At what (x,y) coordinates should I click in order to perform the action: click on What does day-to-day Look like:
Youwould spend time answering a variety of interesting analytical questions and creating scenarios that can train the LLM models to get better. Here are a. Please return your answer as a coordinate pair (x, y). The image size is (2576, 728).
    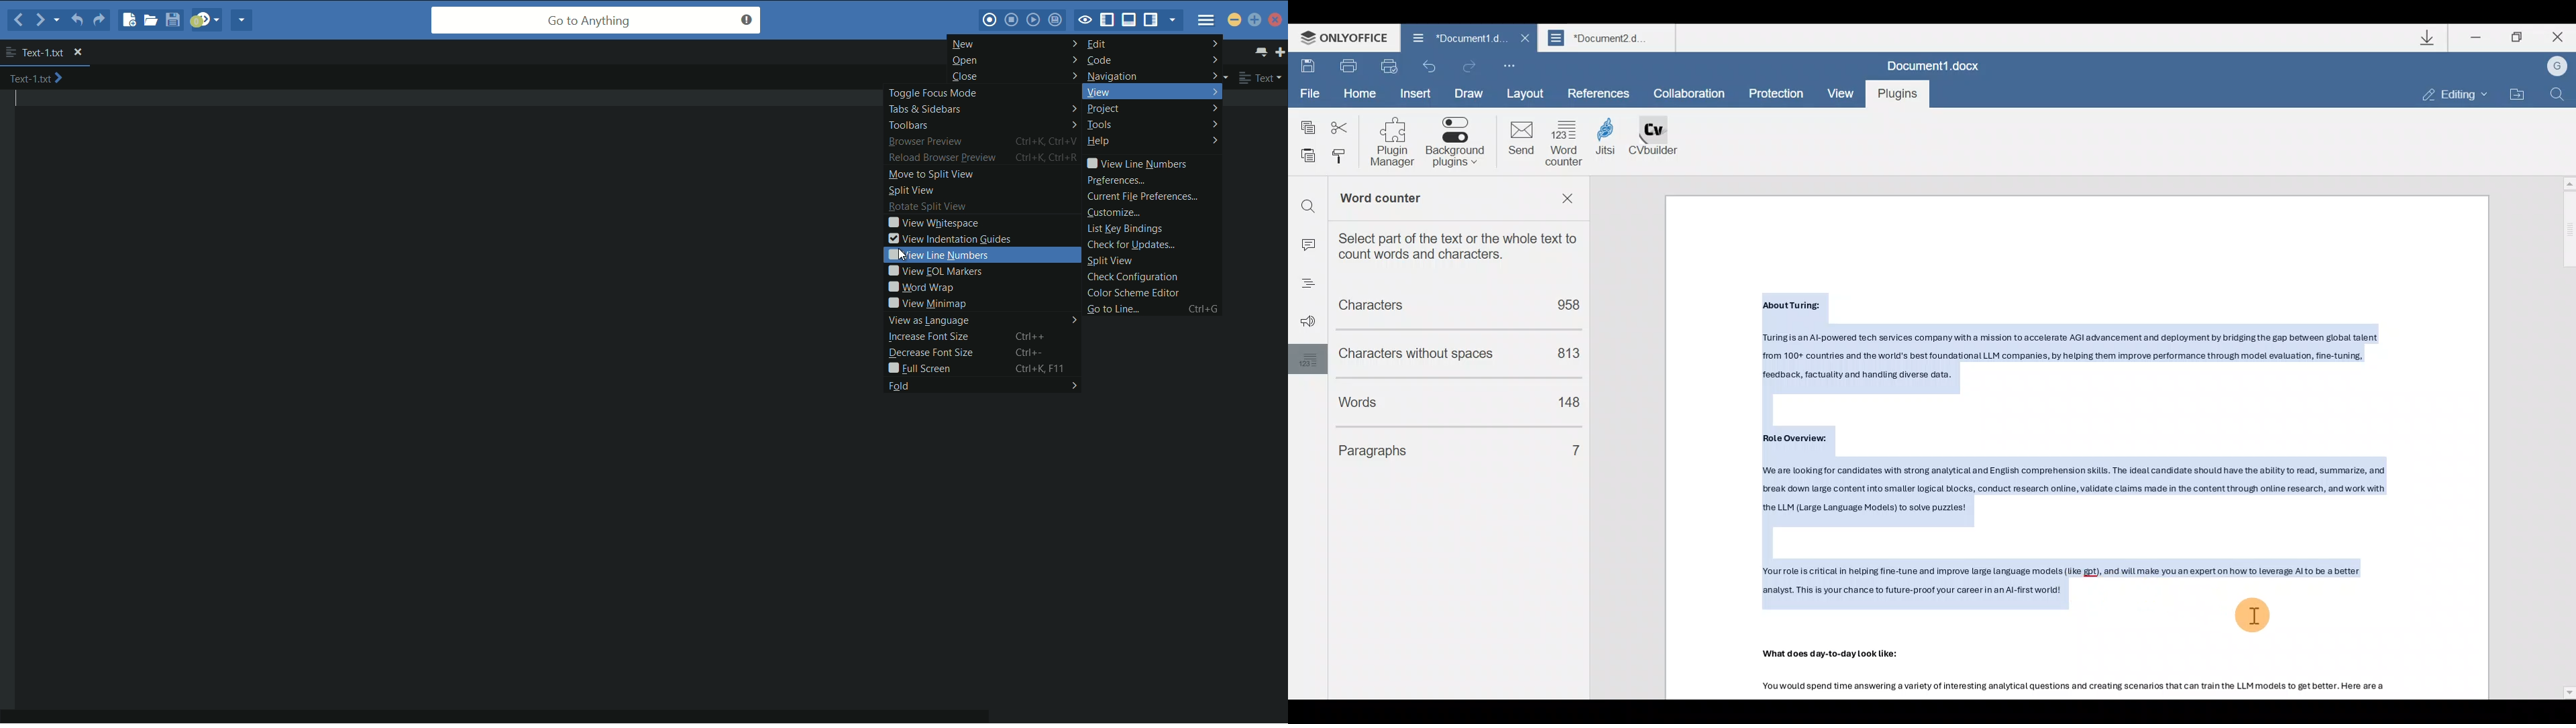
    Looking at the image, I should click on (2100, 674).